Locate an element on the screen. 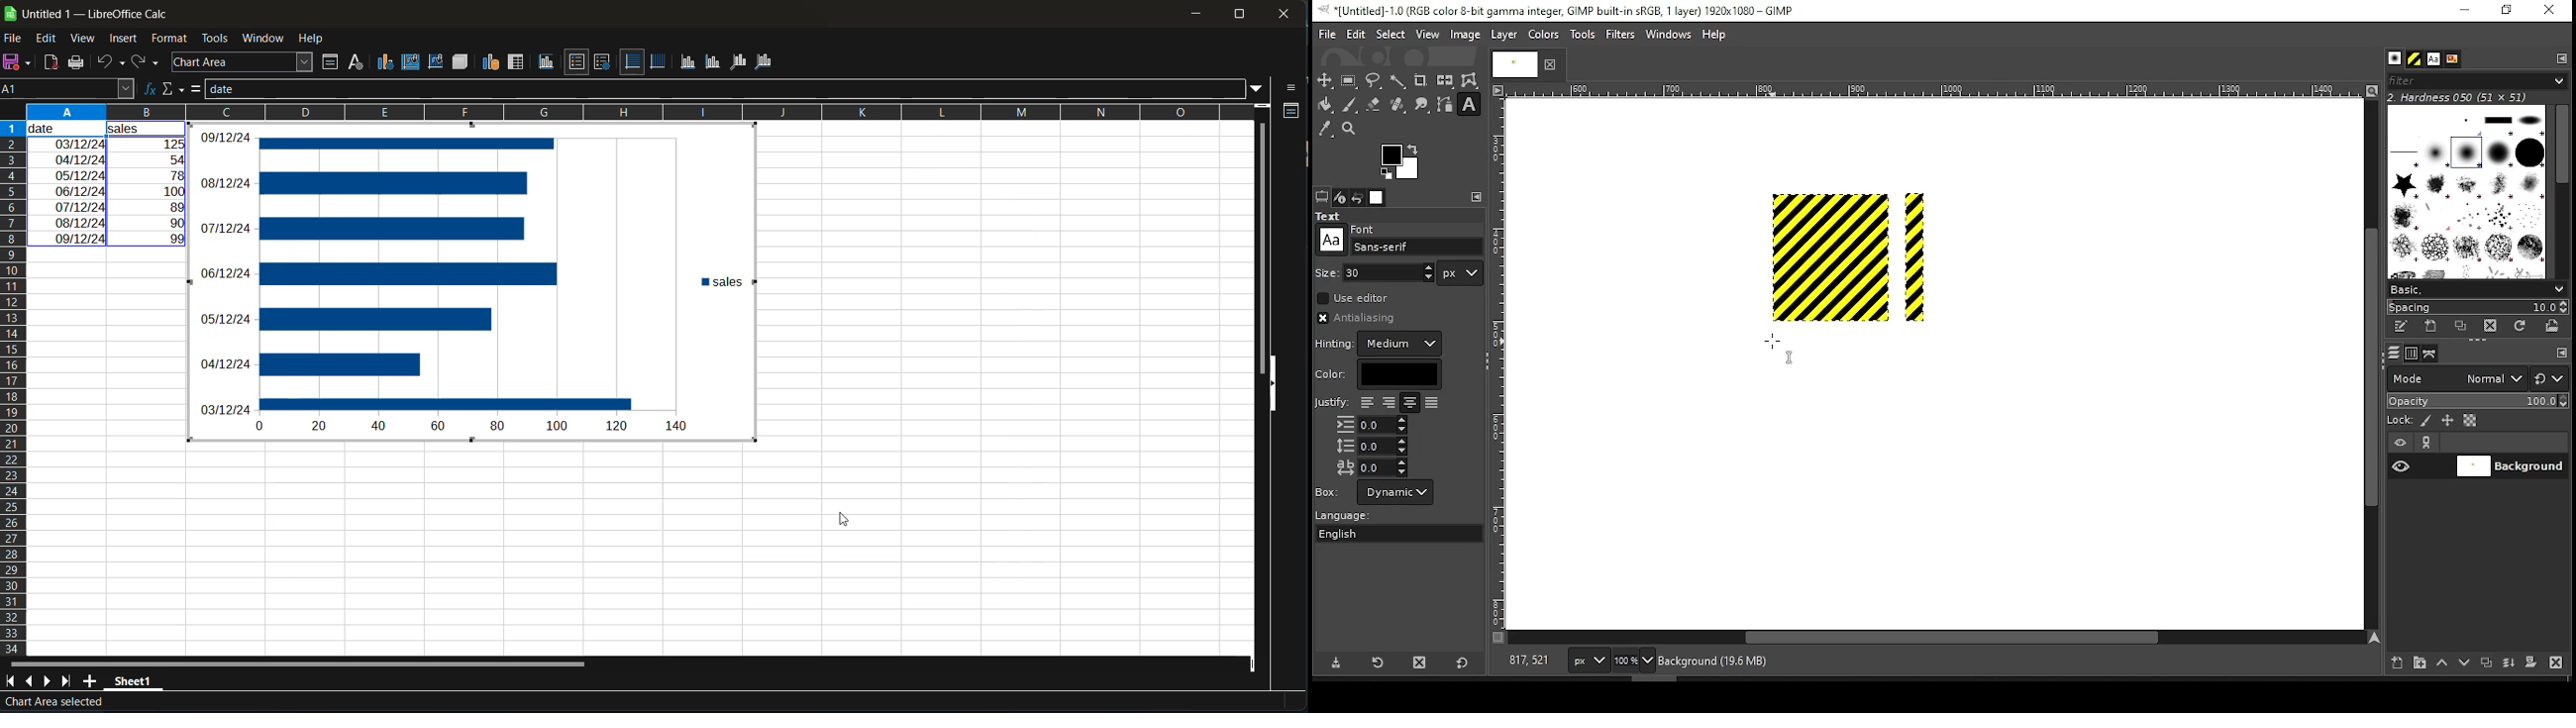 Image resolution: width=2576 pixels, height=728 pixels. app name and file name is located at coordinates (88, 11).